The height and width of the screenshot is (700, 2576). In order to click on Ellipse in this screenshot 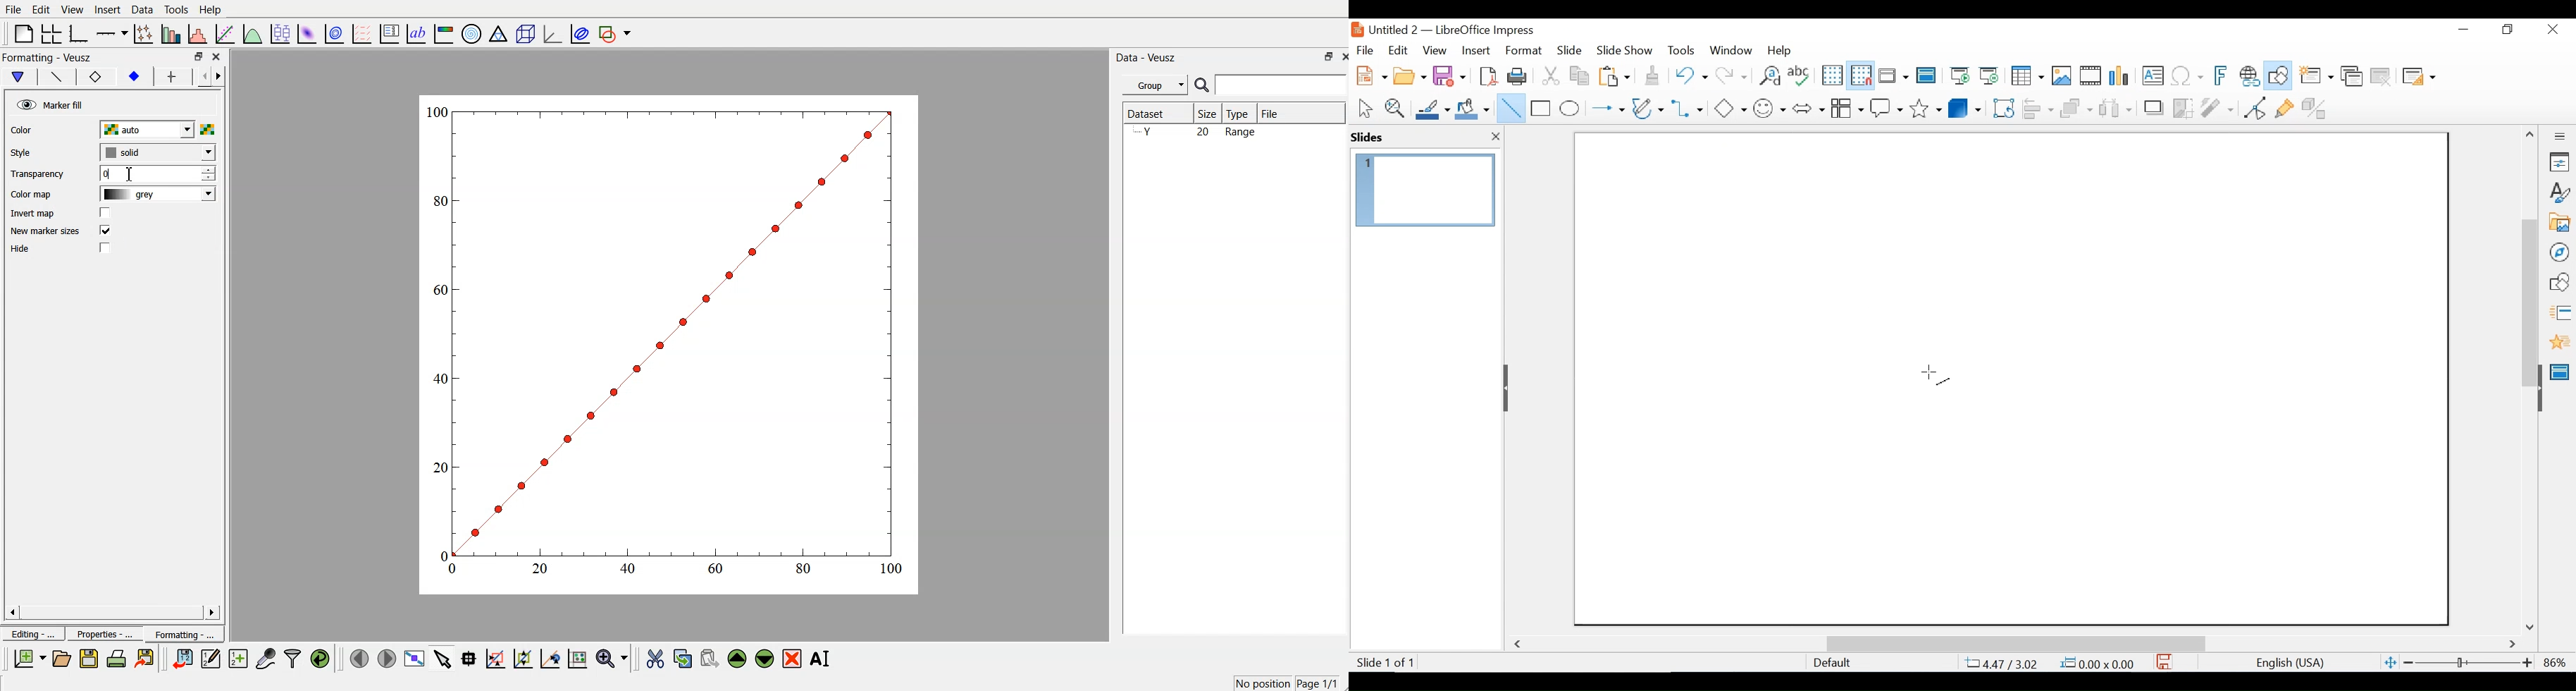, I will do `click(1569, 109)`.